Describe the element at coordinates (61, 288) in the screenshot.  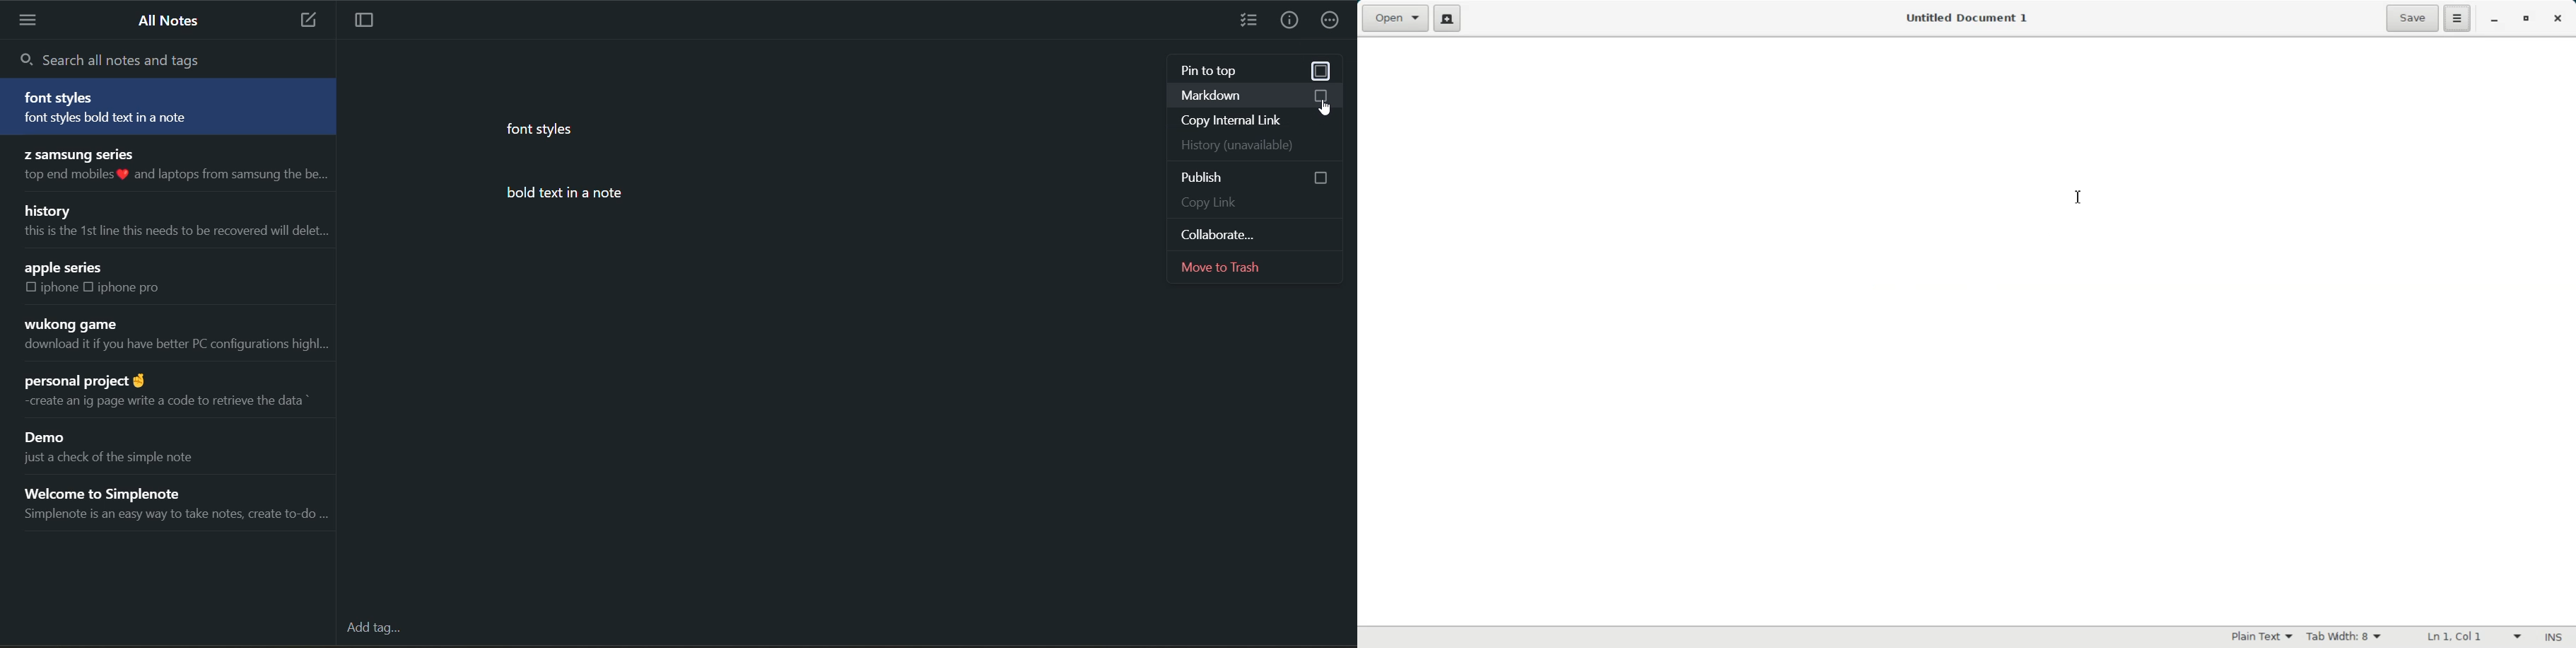
I see `iphone` at that location.